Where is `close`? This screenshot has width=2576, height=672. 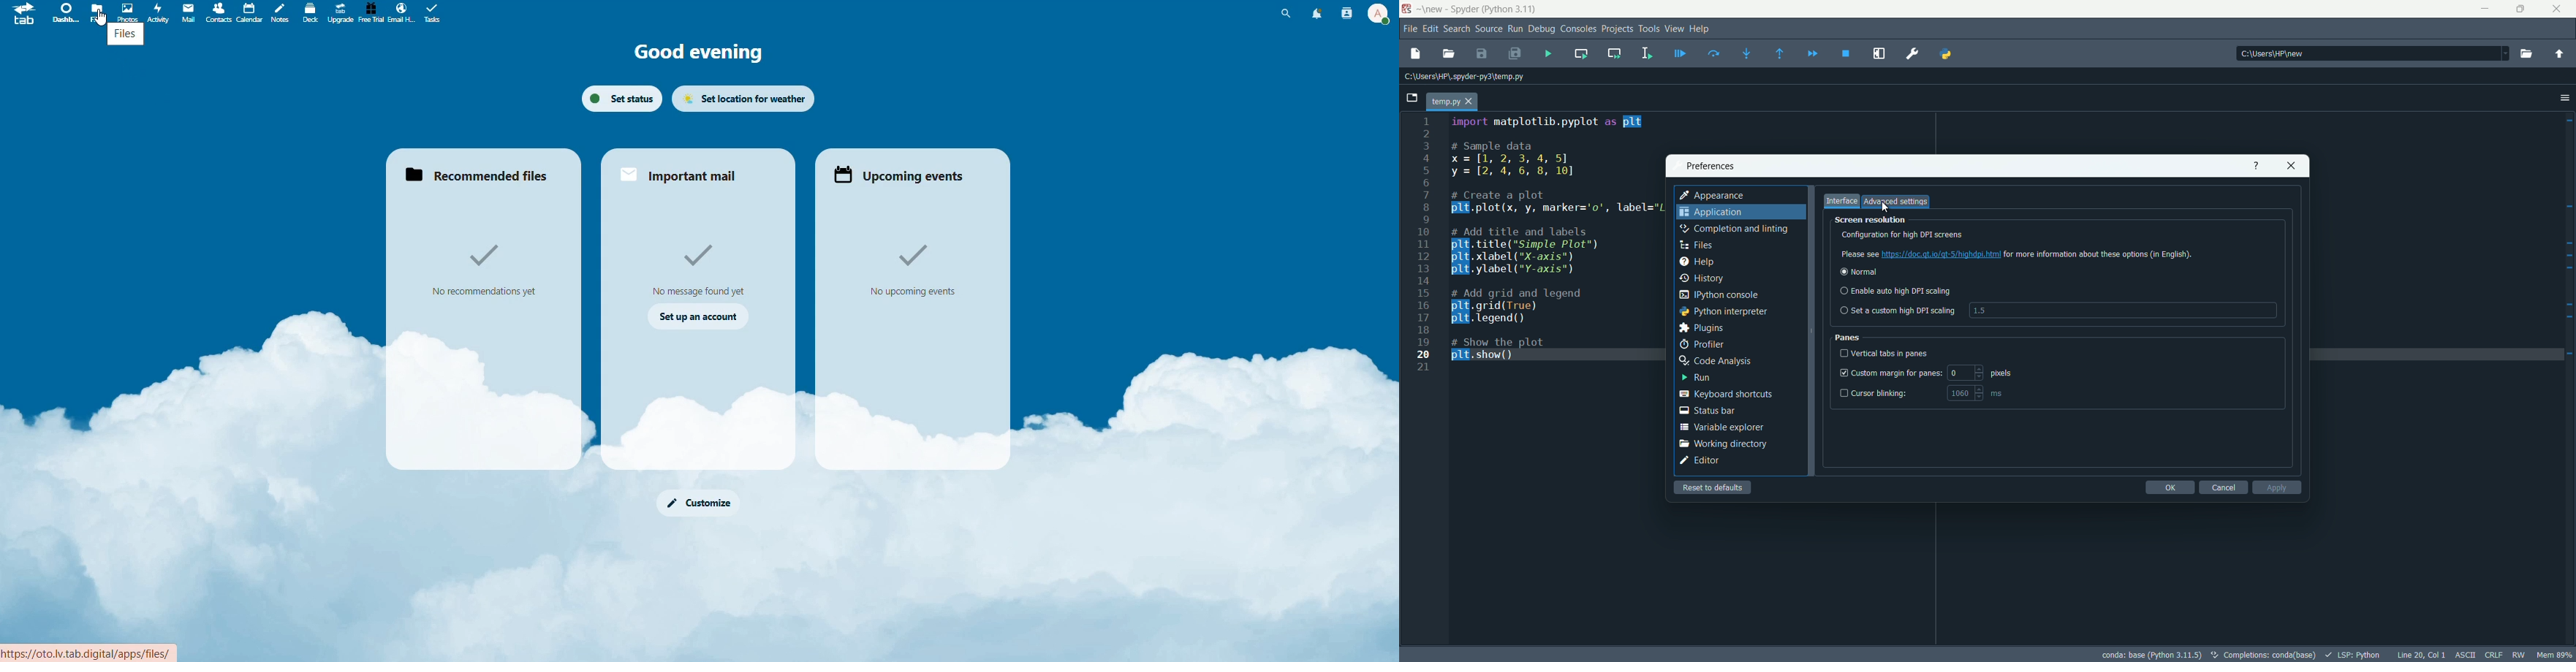 close is located at coordinates (2291, 166).